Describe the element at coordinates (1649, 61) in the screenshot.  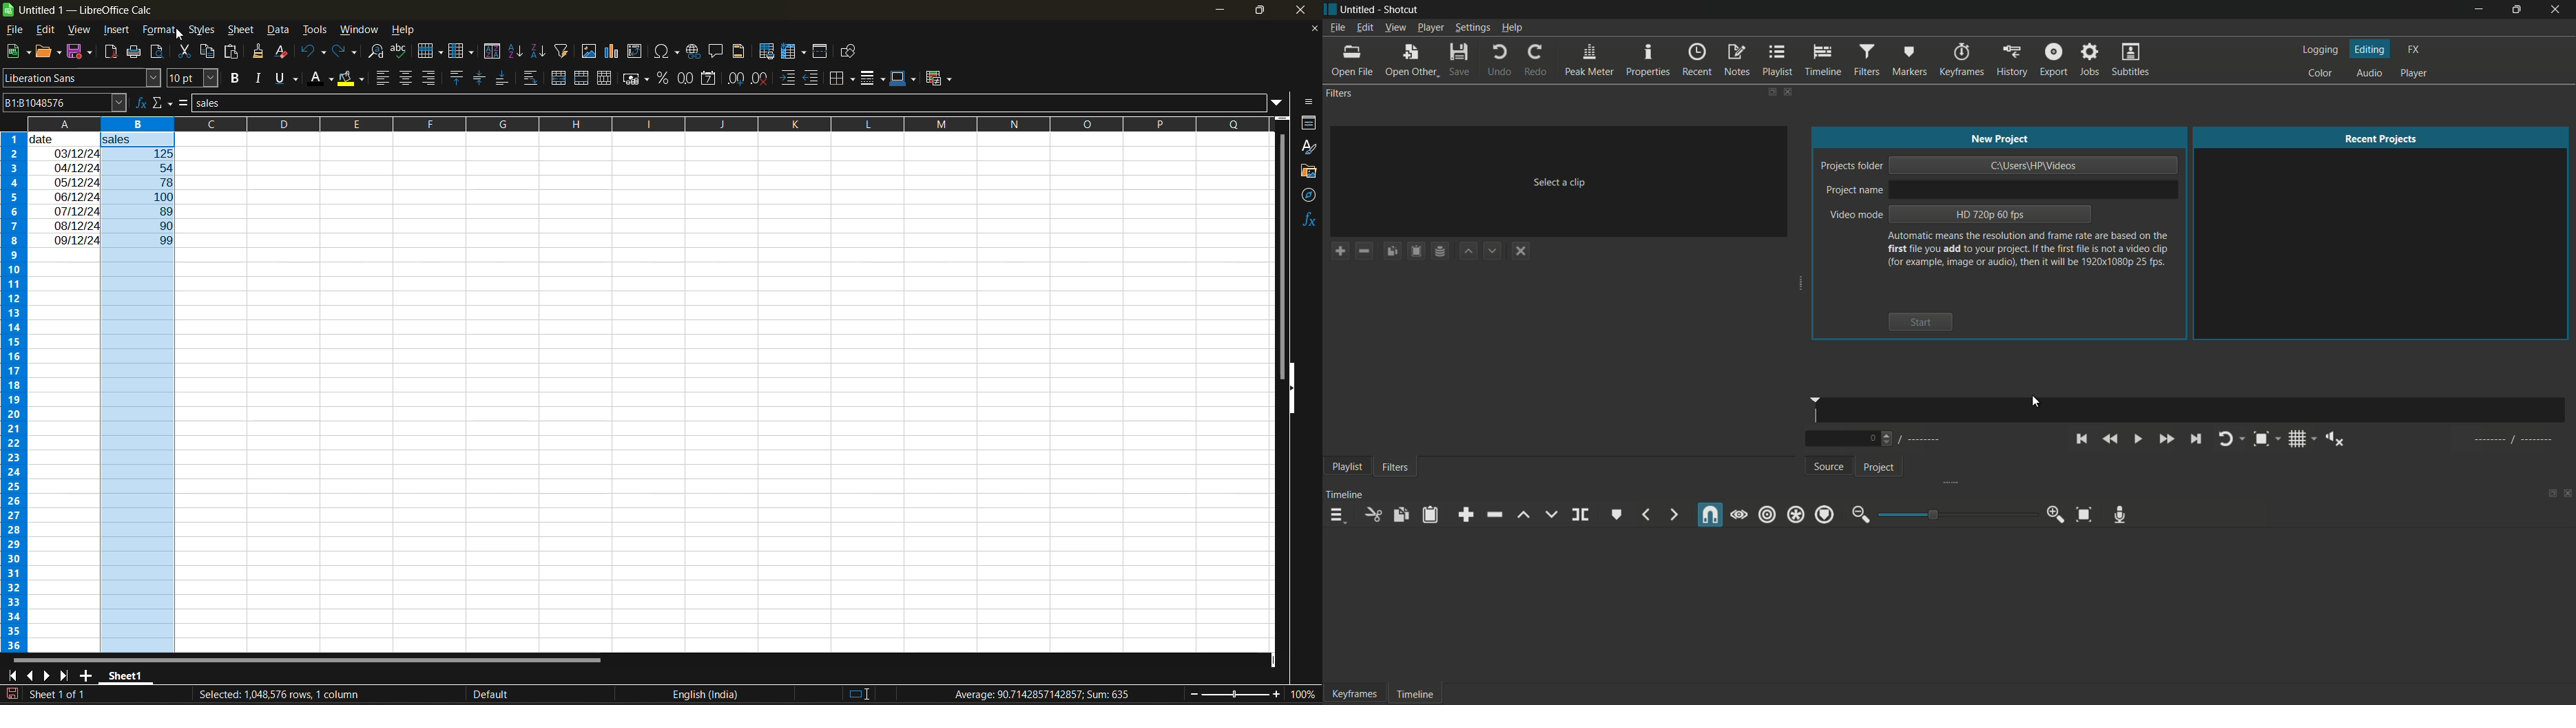
I see `properties` at that location.